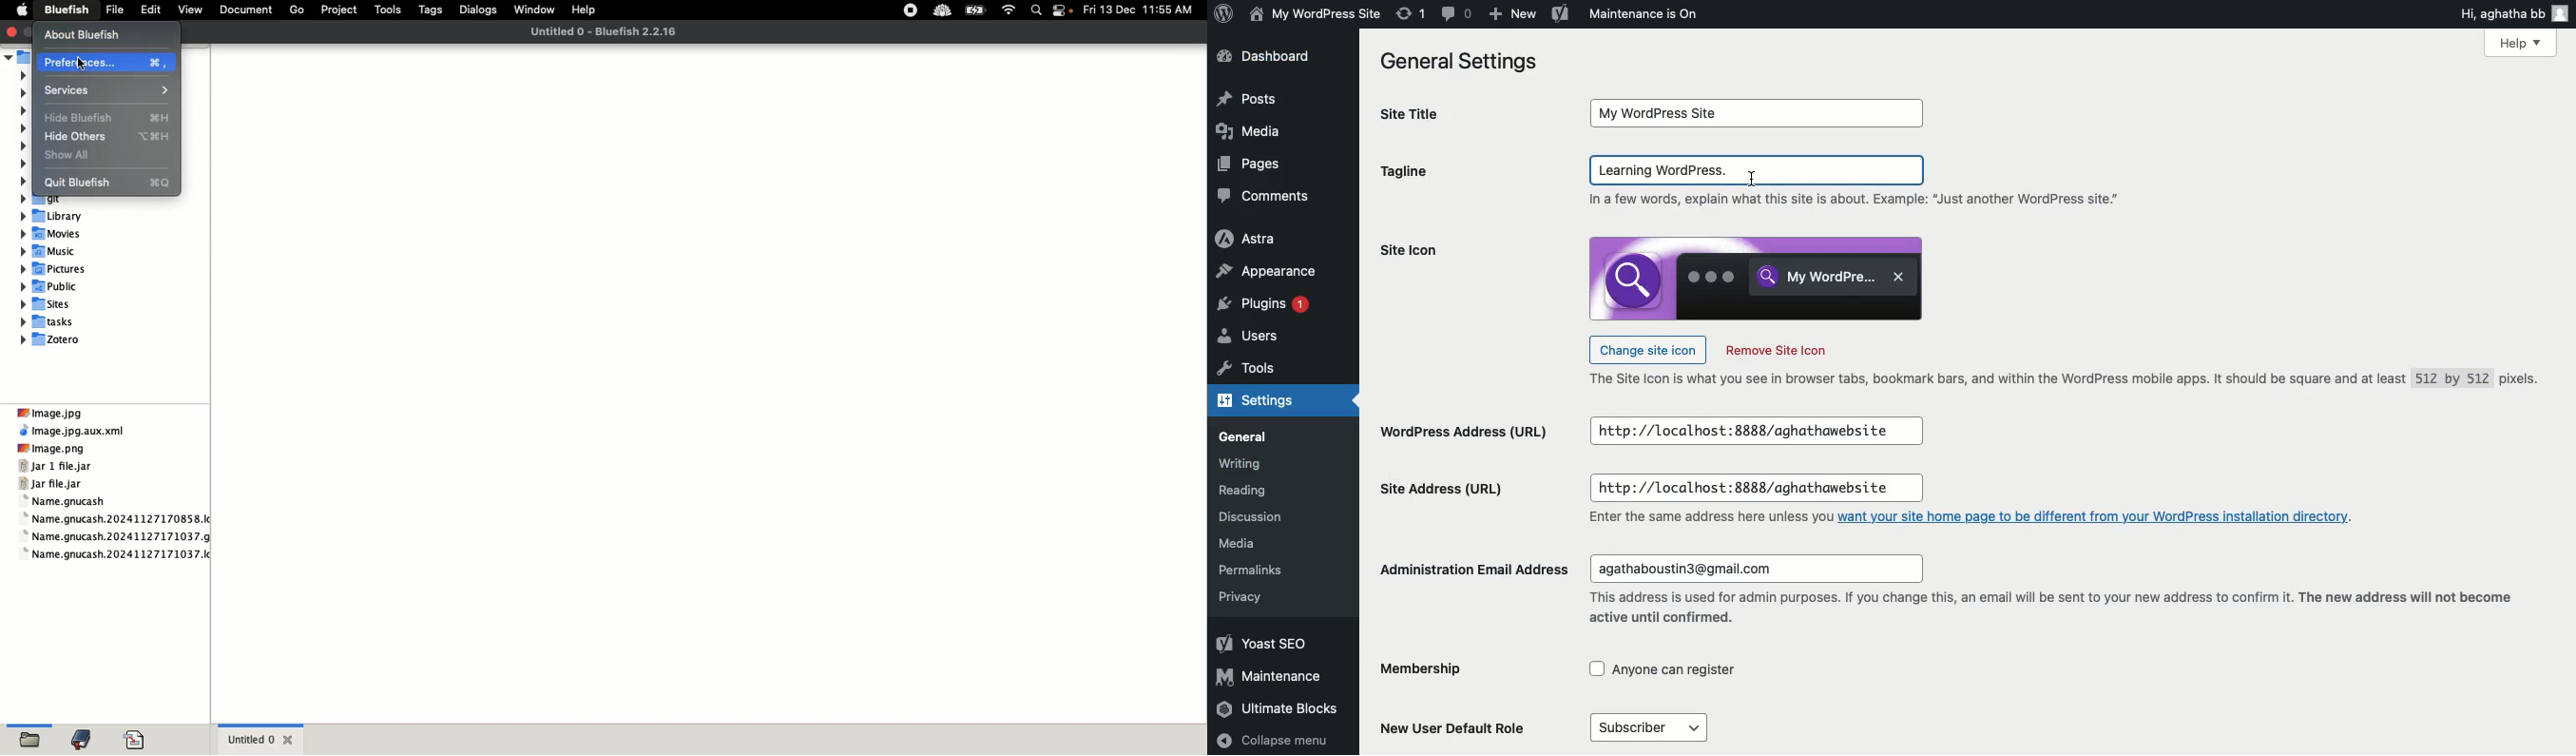  What do you see at coordinates (44, 199) in the screenshot?
I see `git` at bounding box center [44, 199].